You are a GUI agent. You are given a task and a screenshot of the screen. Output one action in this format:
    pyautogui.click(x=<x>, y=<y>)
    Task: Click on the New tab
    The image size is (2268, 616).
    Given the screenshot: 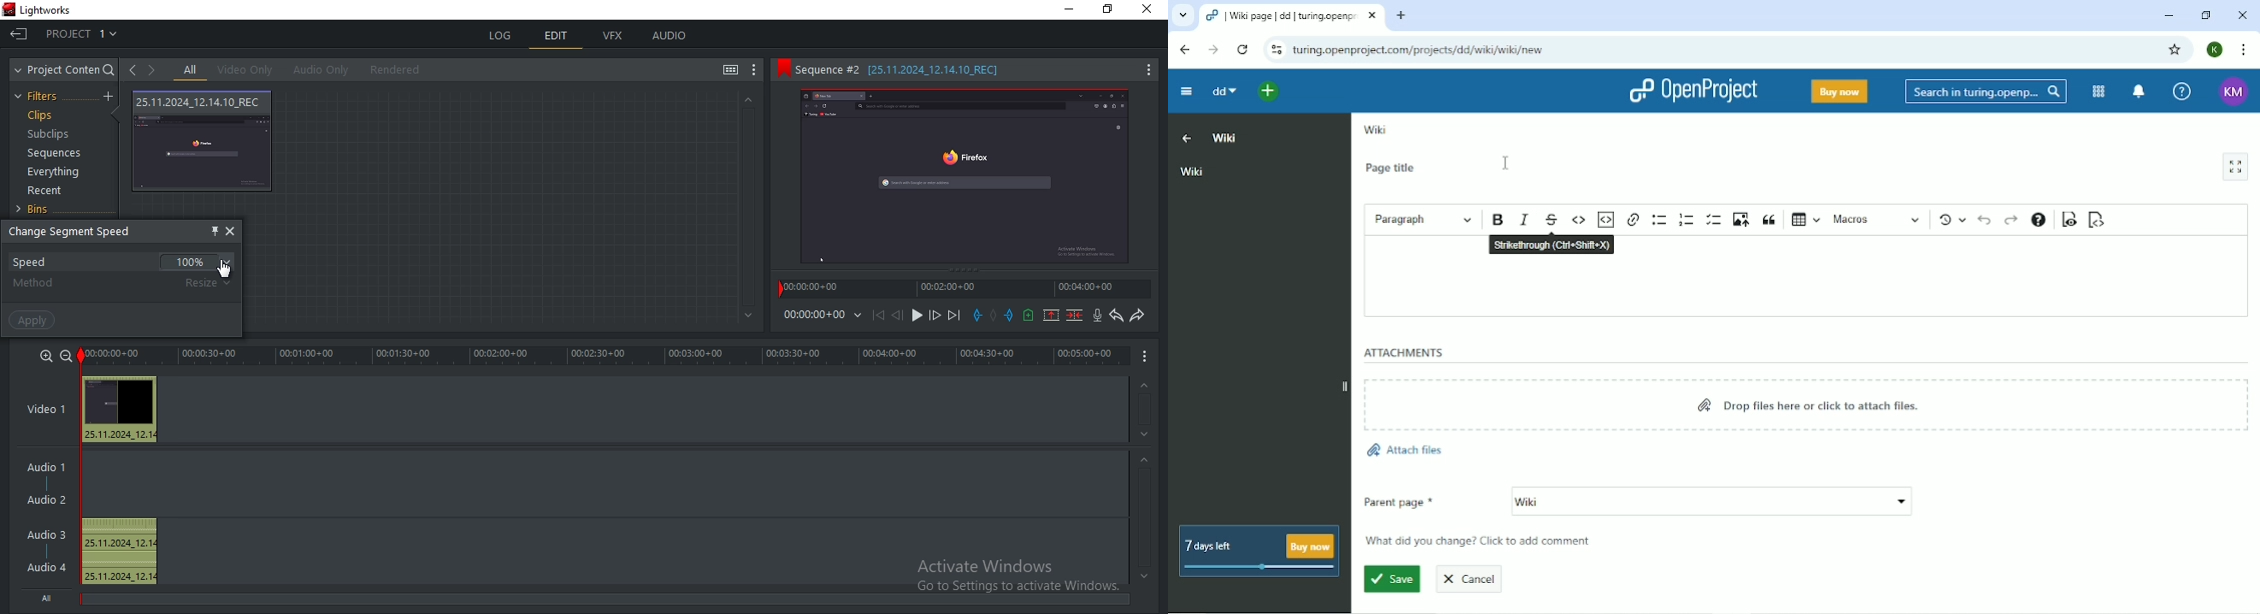 What is the action you would take?
    pyautogui.click(x=1400, y=16)
    